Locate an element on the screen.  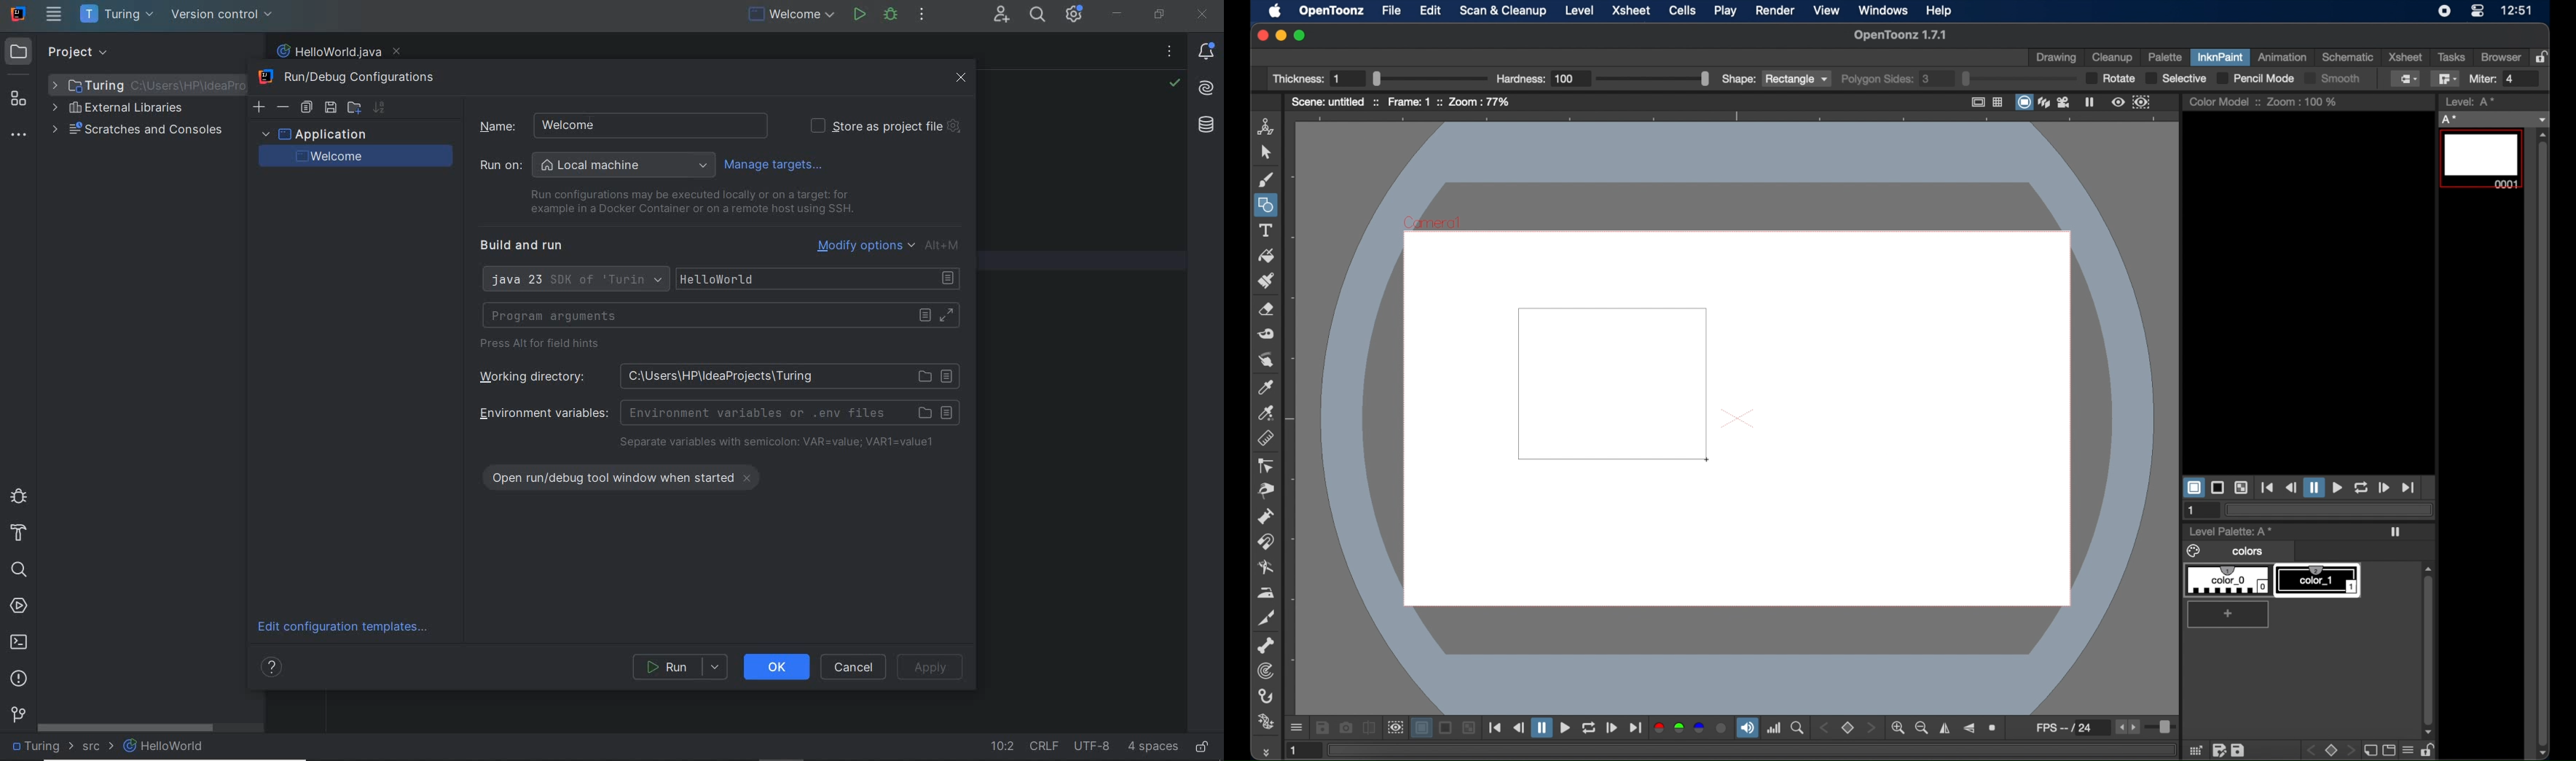
rotate is located at coordinates (2111, 79).